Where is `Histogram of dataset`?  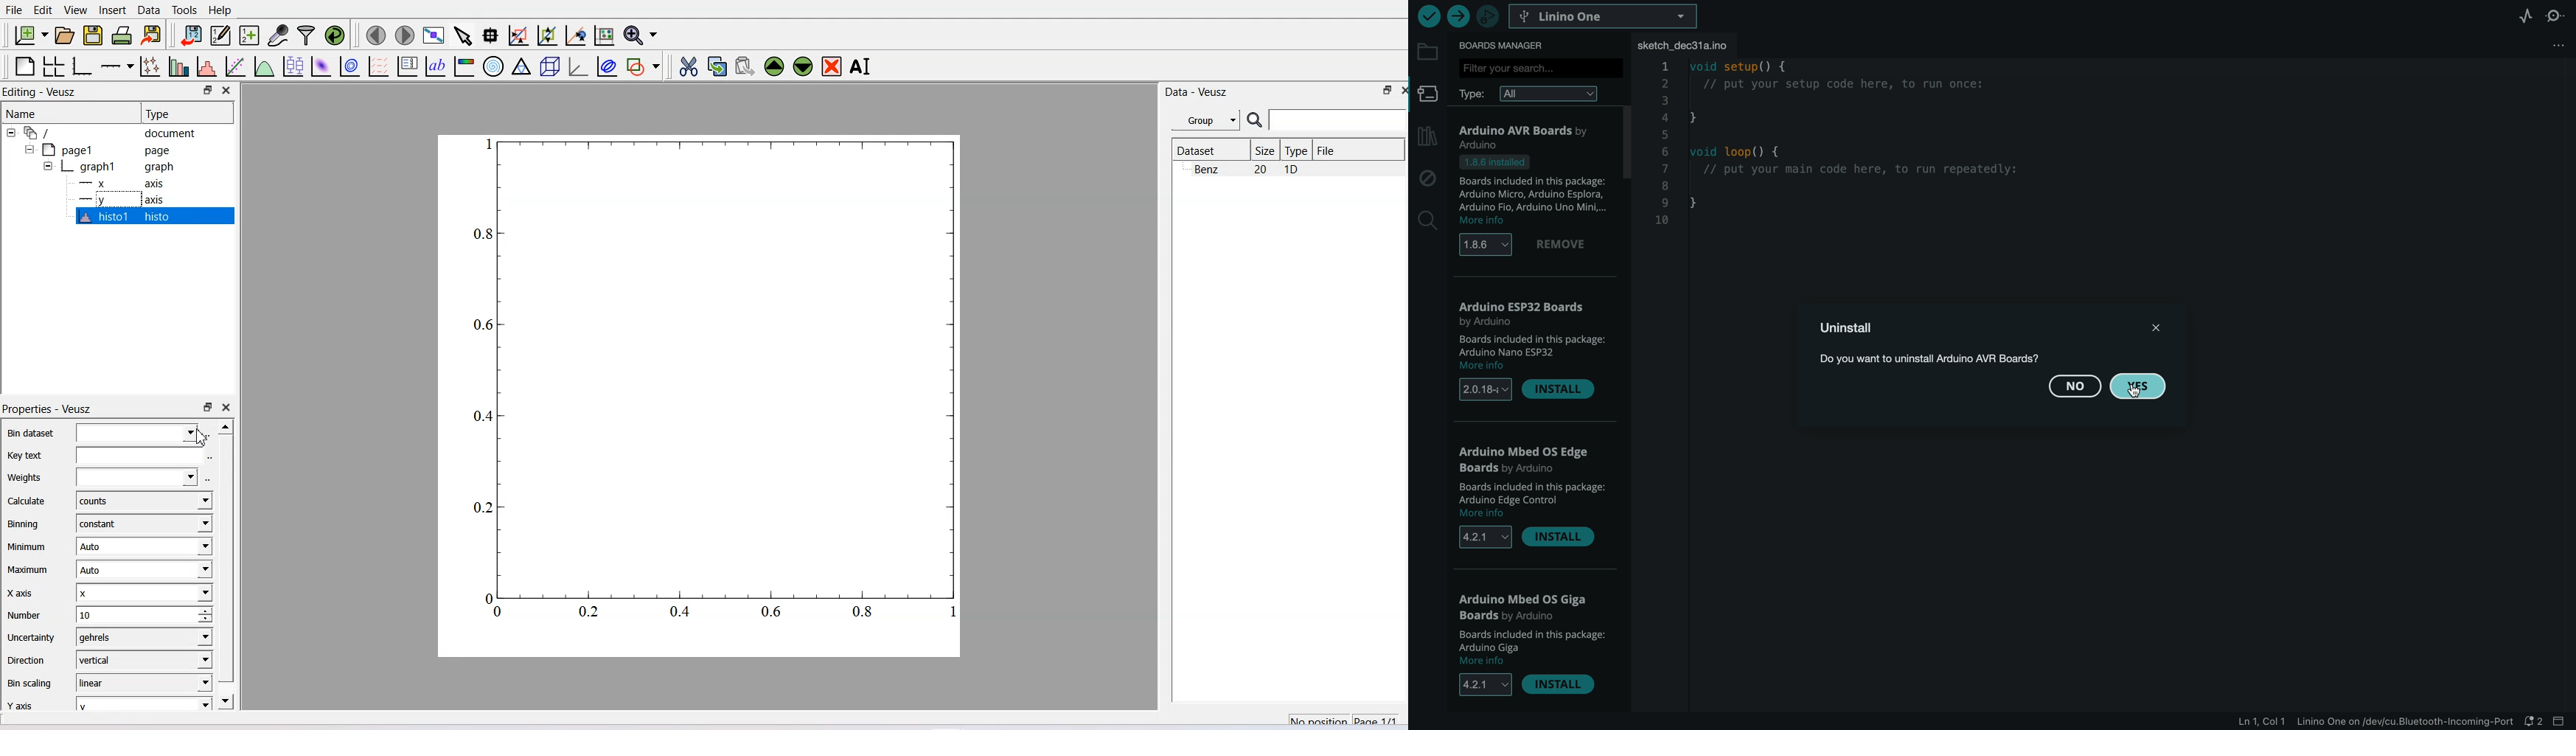
Histogram of dataset is located at coordinates (206, 66).